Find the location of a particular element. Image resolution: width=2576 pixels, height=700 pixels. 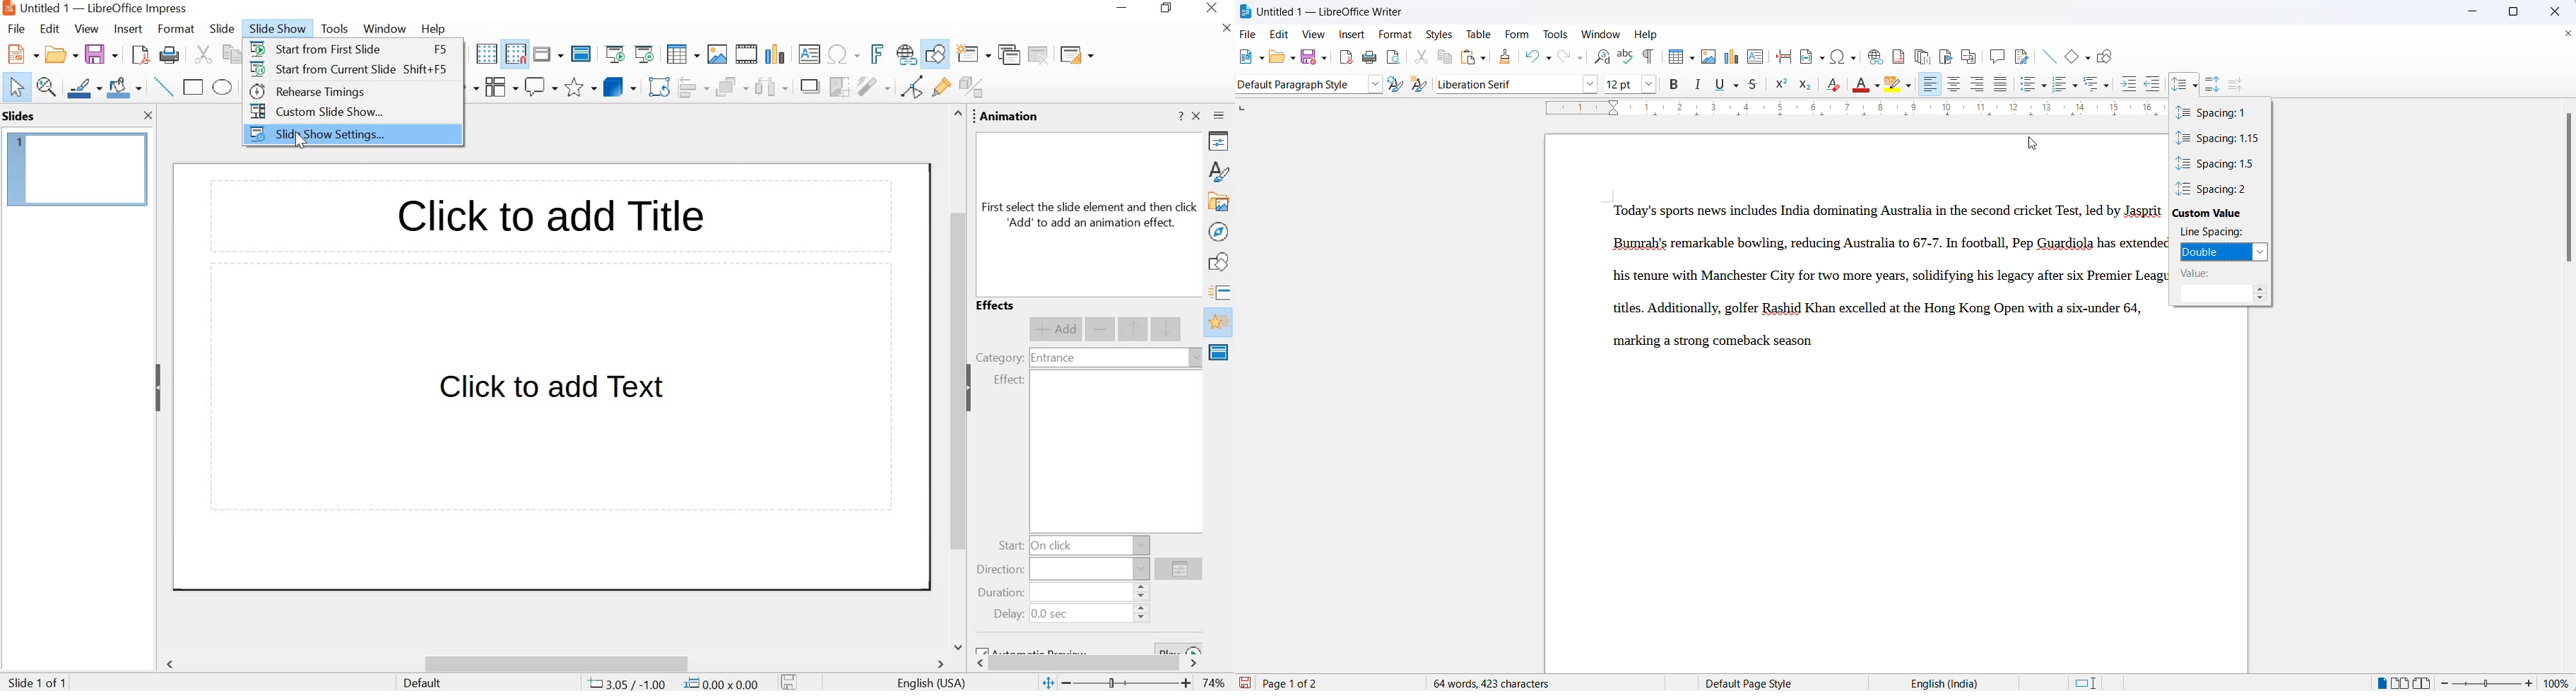

close is located at coordinates (149, 116).